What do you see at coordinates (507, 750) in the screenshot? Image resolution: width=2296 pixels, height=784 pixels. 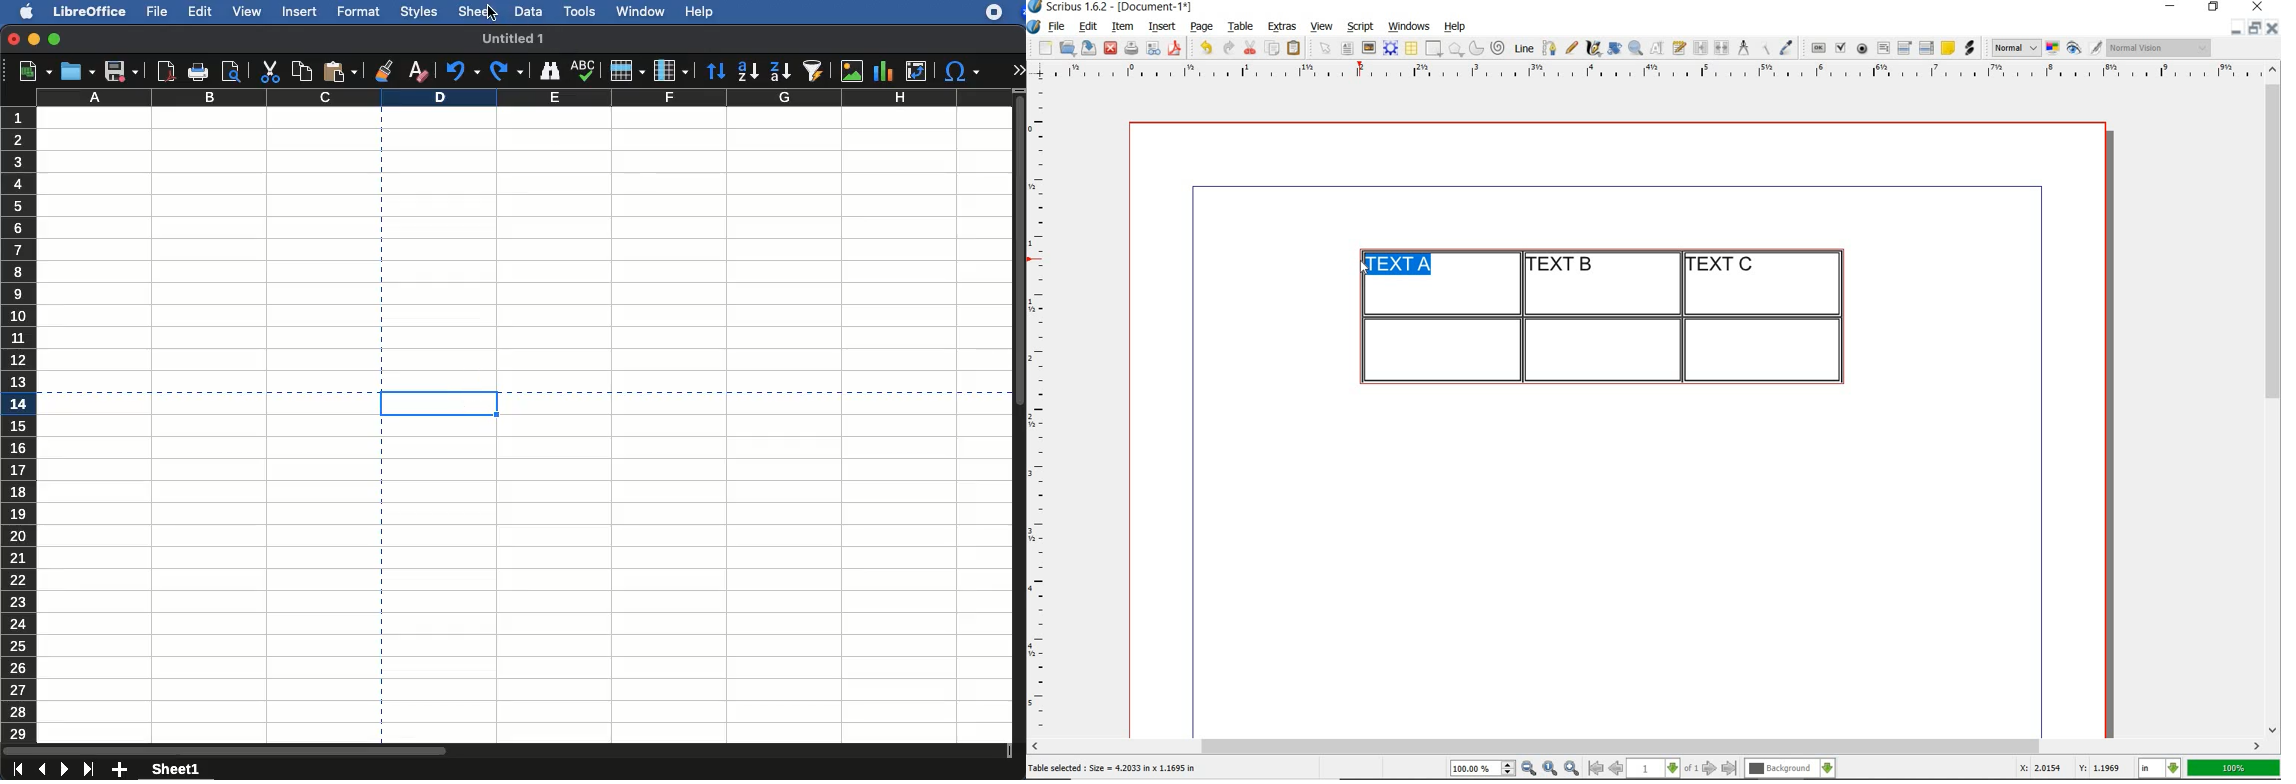 I see `scroll` at bounding box center [507, 750].